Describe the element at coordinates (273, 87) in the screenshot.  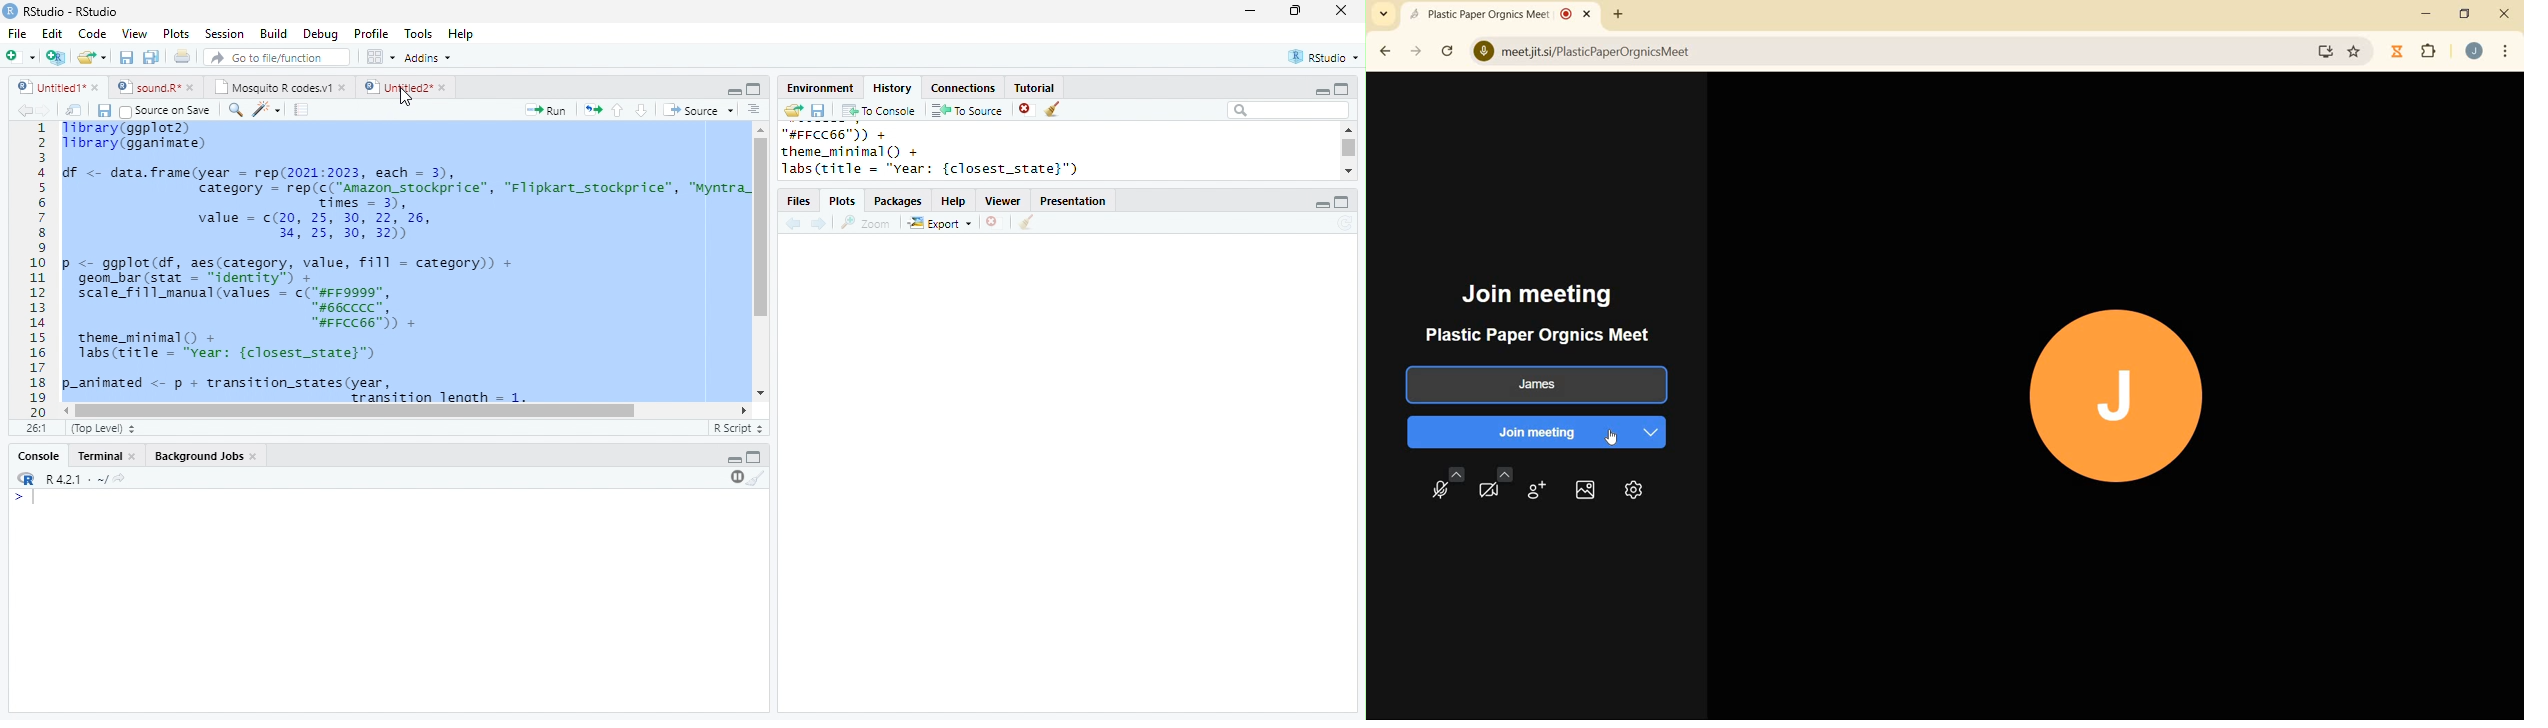
I see `Mosquito R codes.v1` at that location.